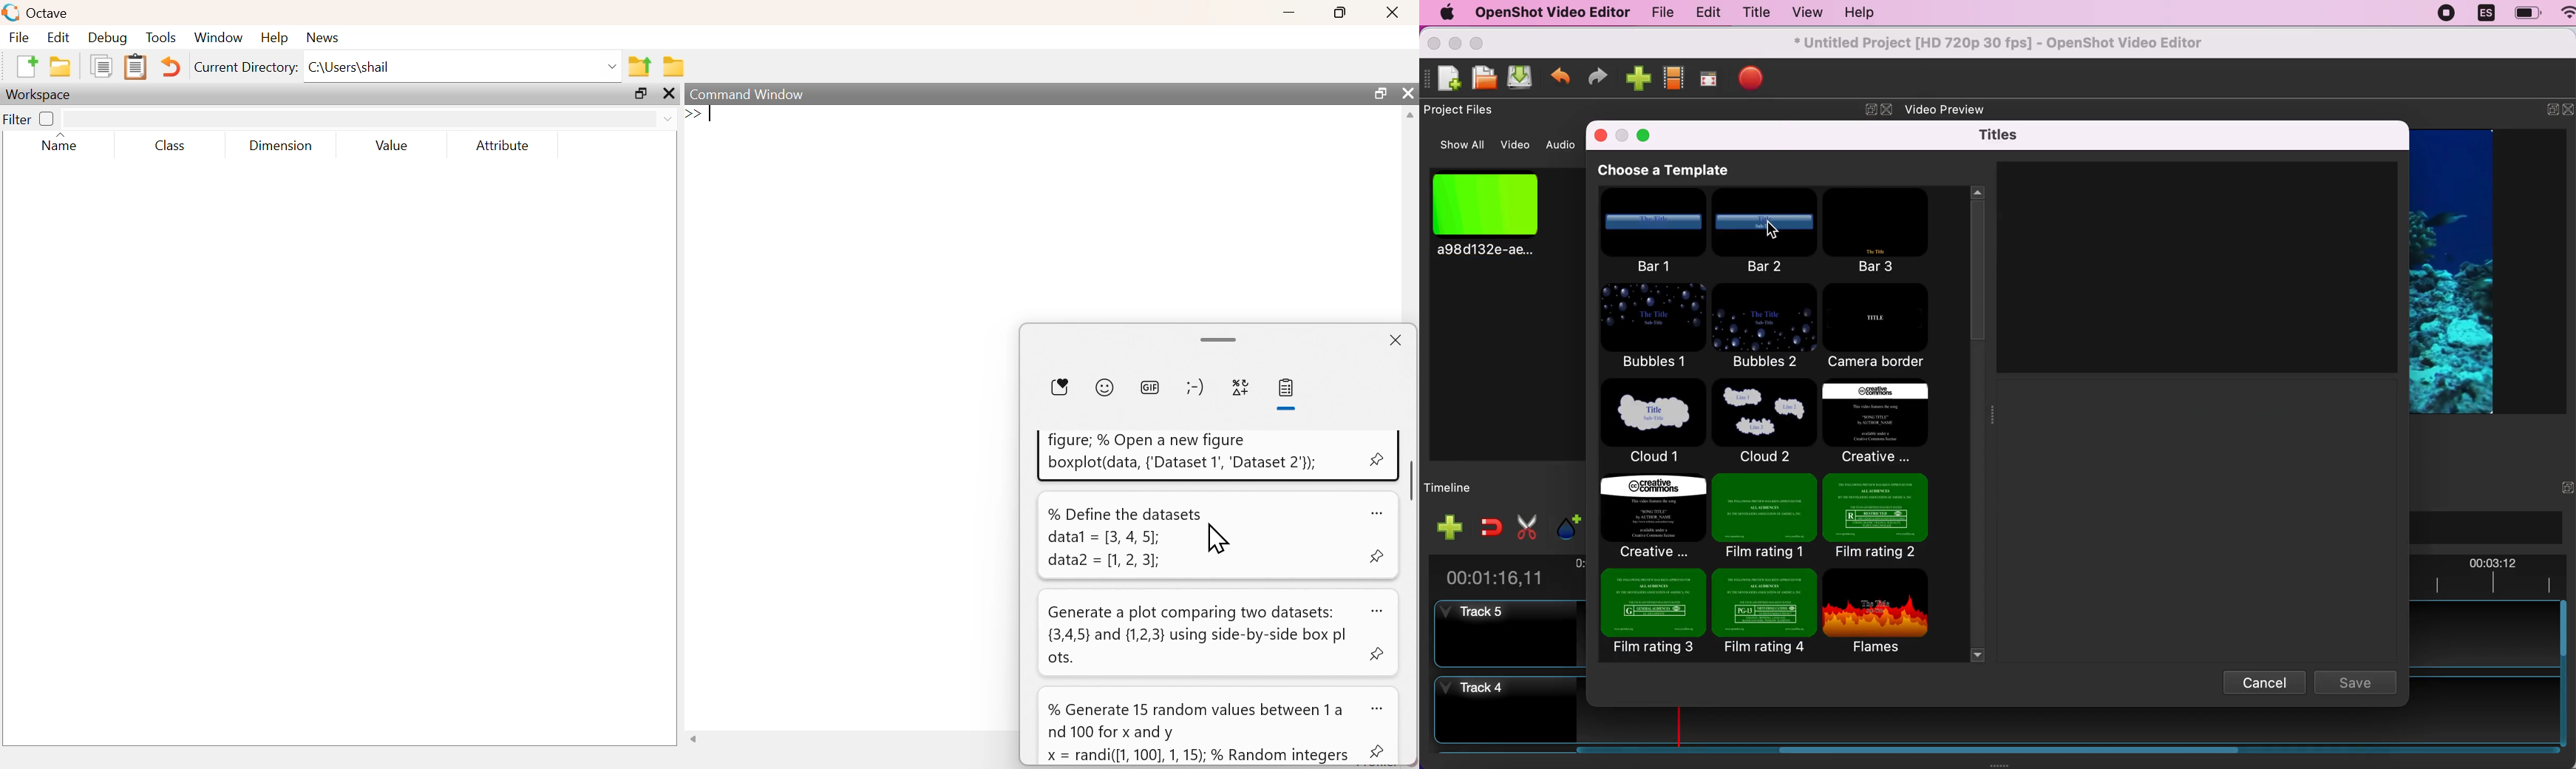 The width and height of the screenshot is (2576, 784). What do you see at coordinates (1241, 387) in the screenshot?
I see `special characters` at bounding box center [1241, 387].